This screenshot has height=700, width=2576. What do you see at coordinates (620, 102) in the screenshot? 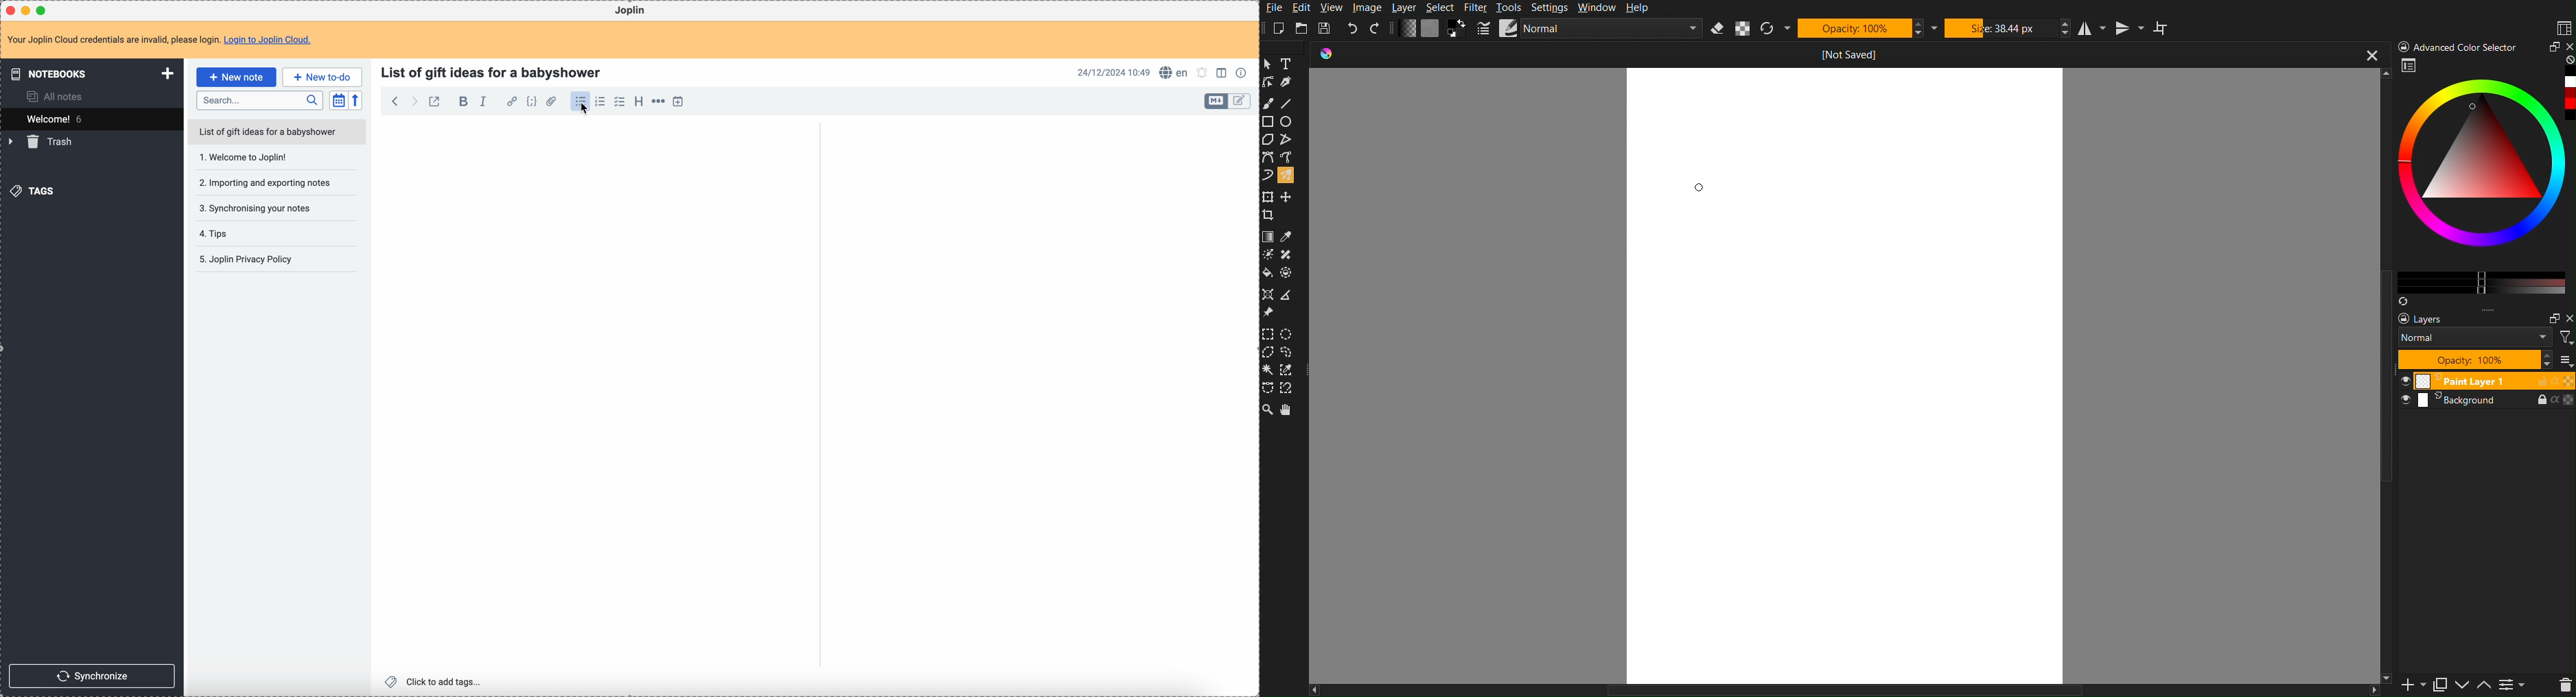
I see `checklist` at bounding box center [620, 102].